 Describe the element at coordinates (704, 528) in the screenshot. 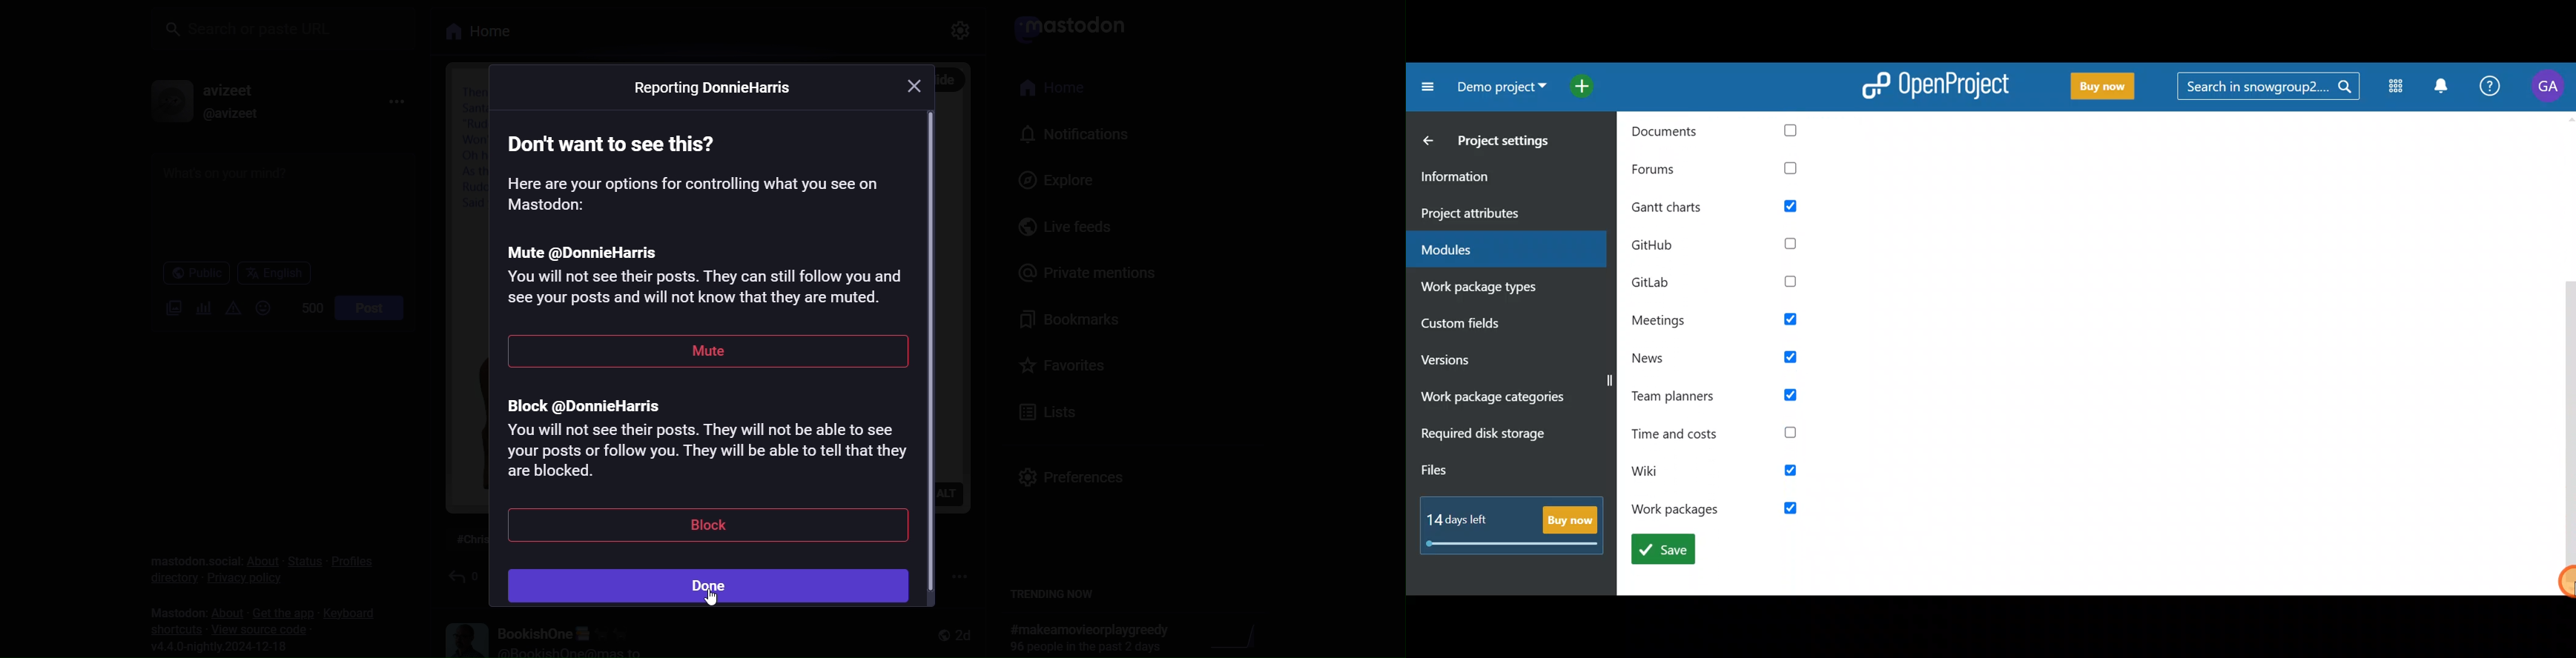

I see `block` at that location.